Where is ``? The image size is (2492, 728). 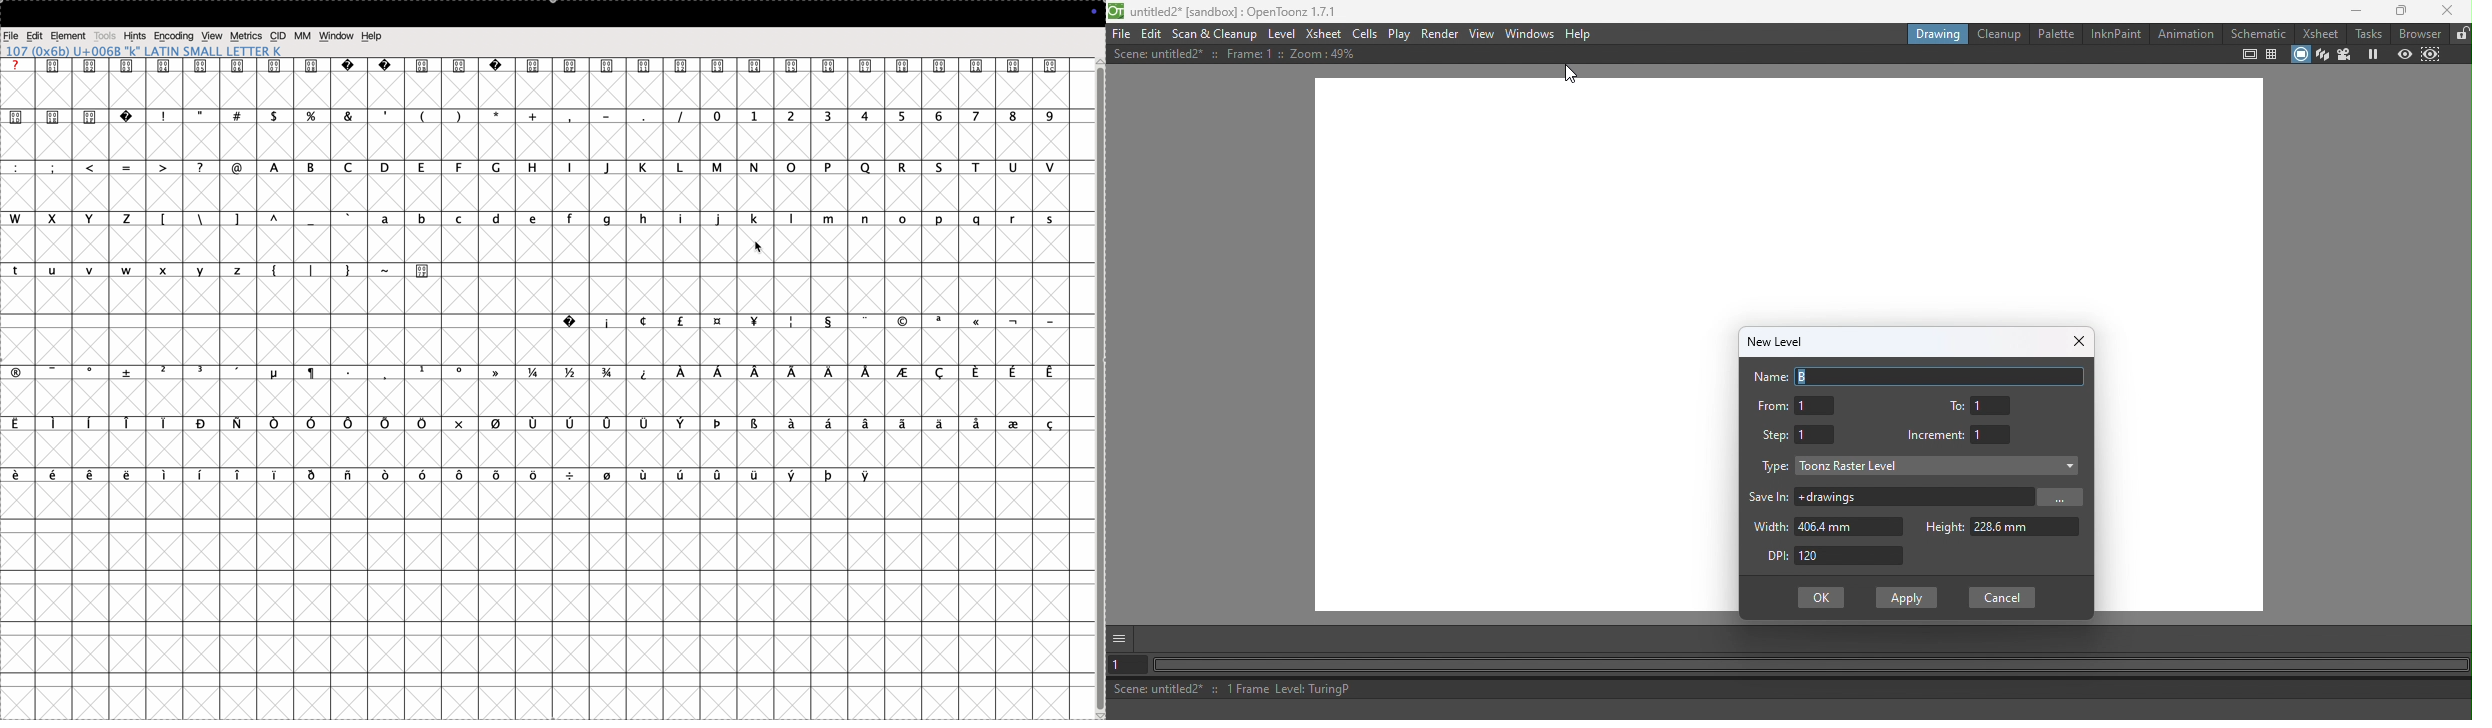
 is located at coordinates (351, 168).